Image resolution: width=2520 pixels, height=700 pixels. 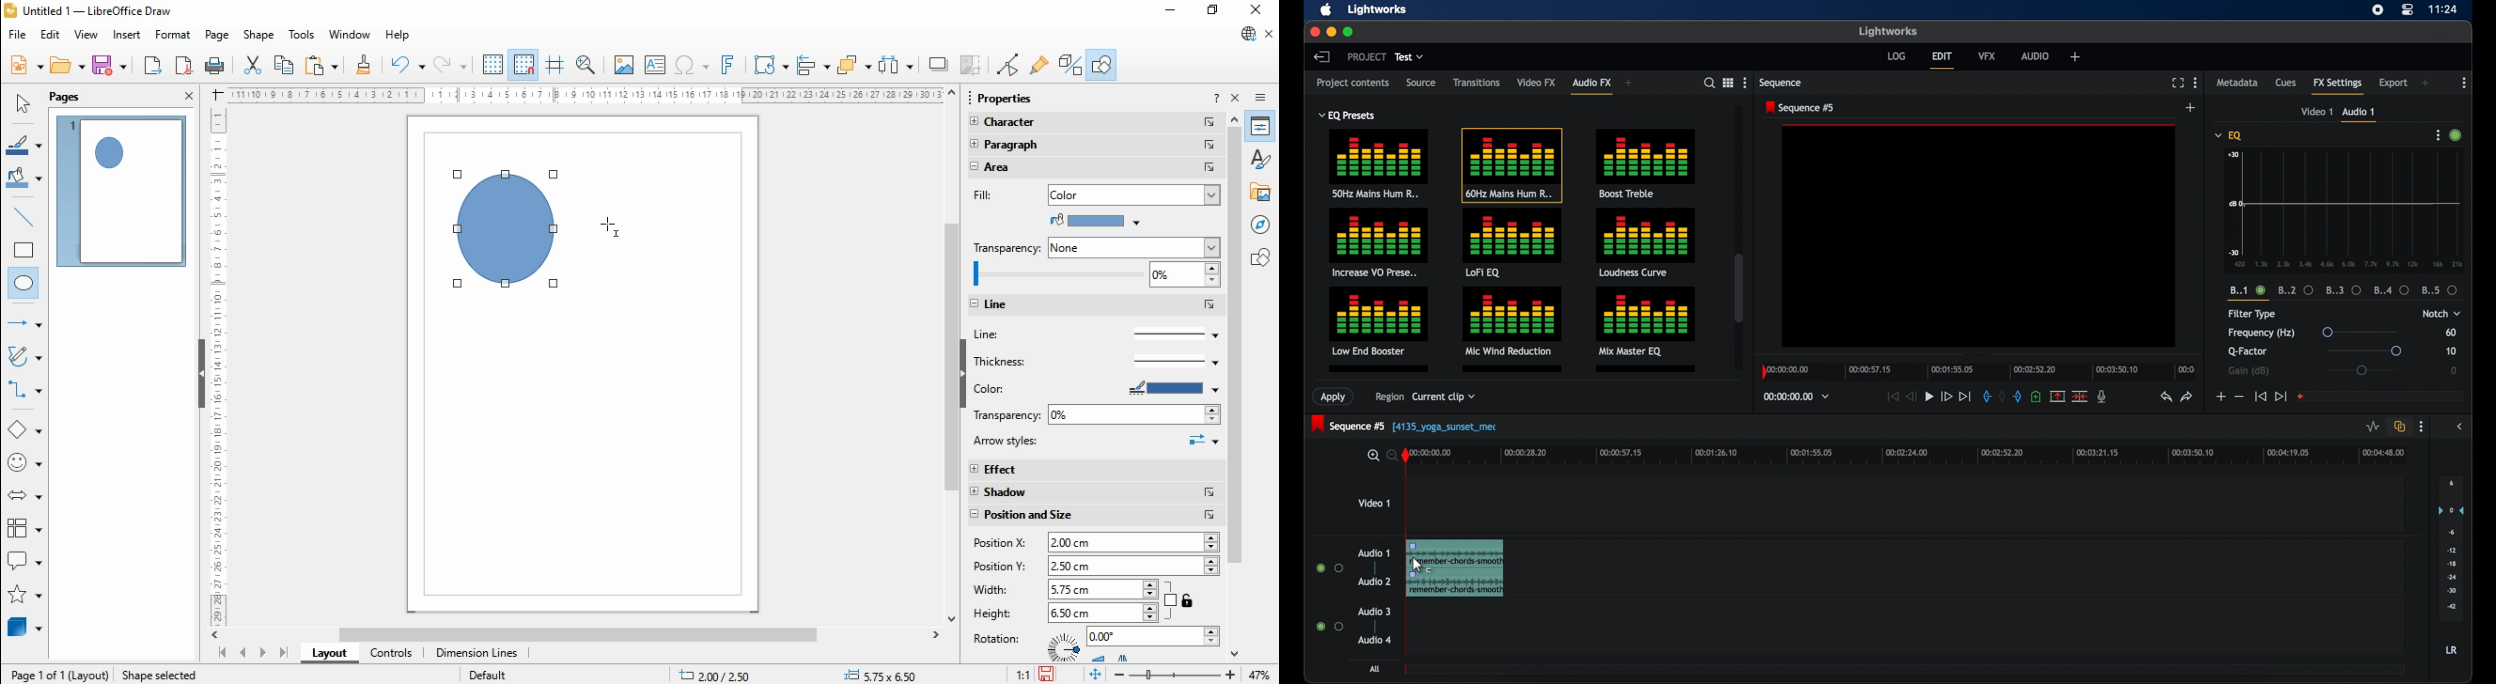 What do you see at coordinates (23, 627) in the screenshot?
I see `3D Objects` at bounding box center [23, 627].